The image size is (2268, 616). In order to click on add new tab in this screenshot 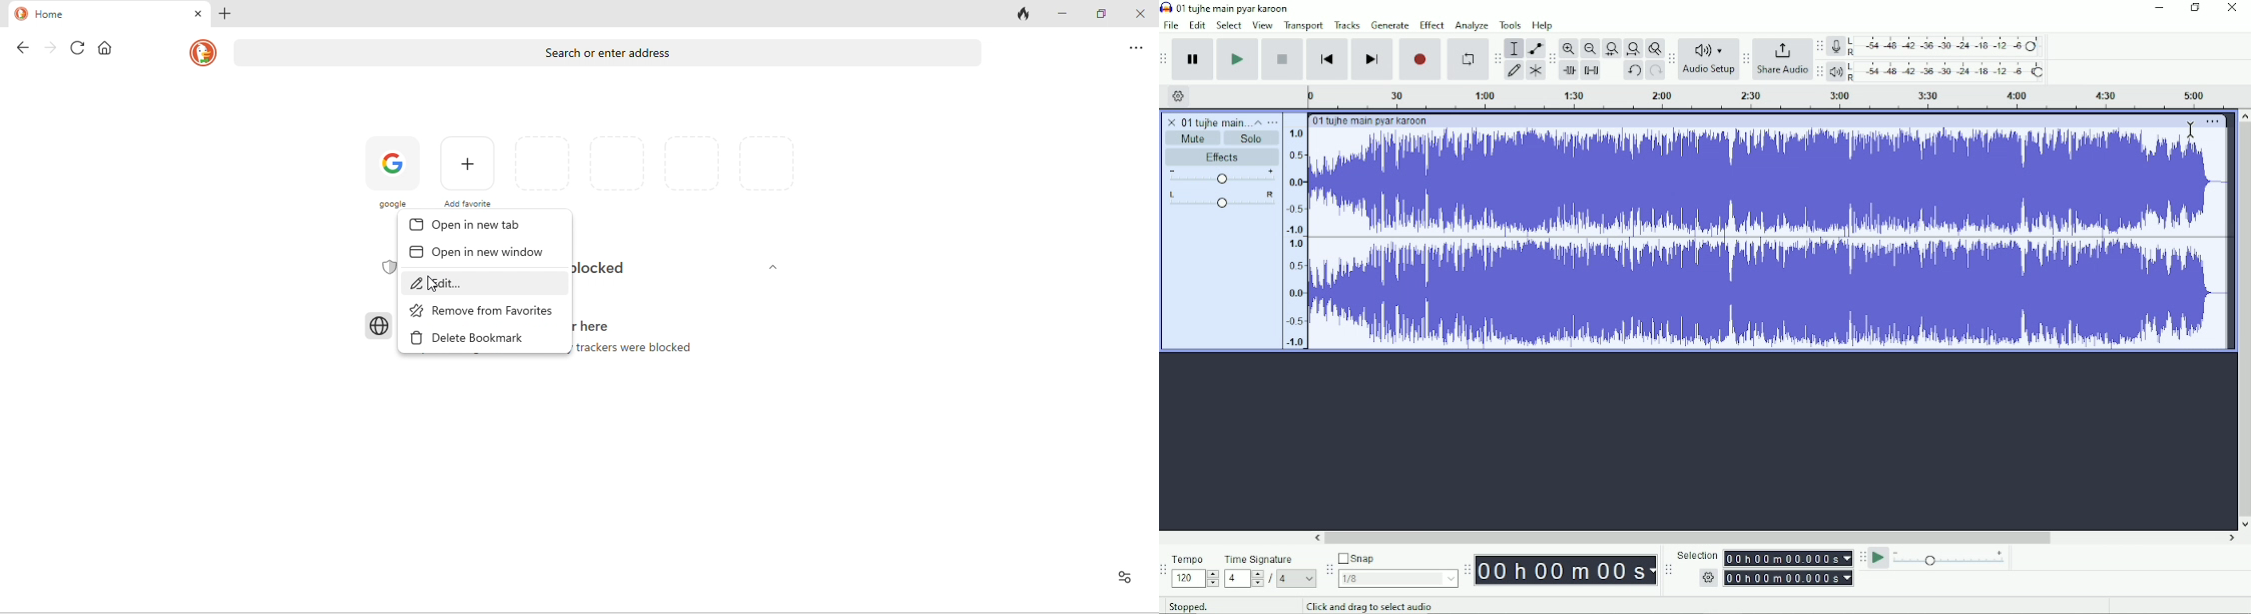, I will do `click(228, 14)`.